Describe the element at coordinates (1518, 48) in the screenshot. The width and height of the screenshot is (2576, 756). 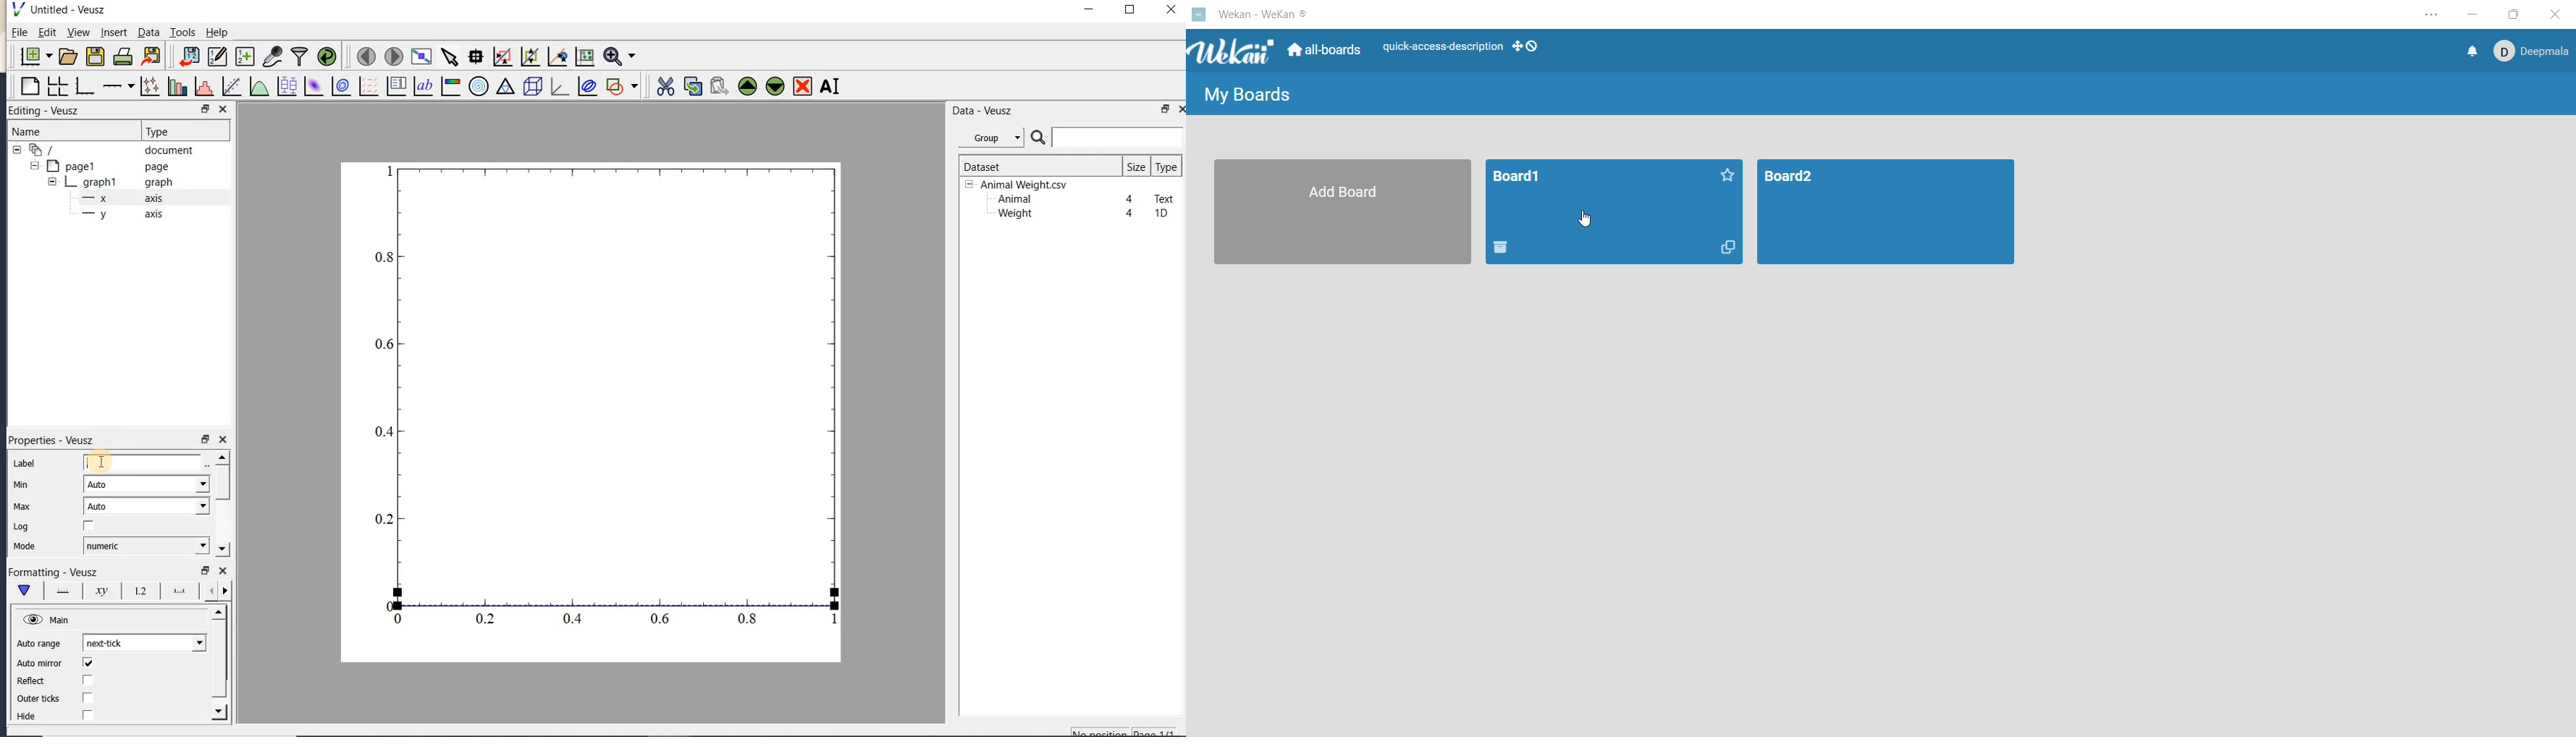
I see `show-desktop-drag-handles` at that location.